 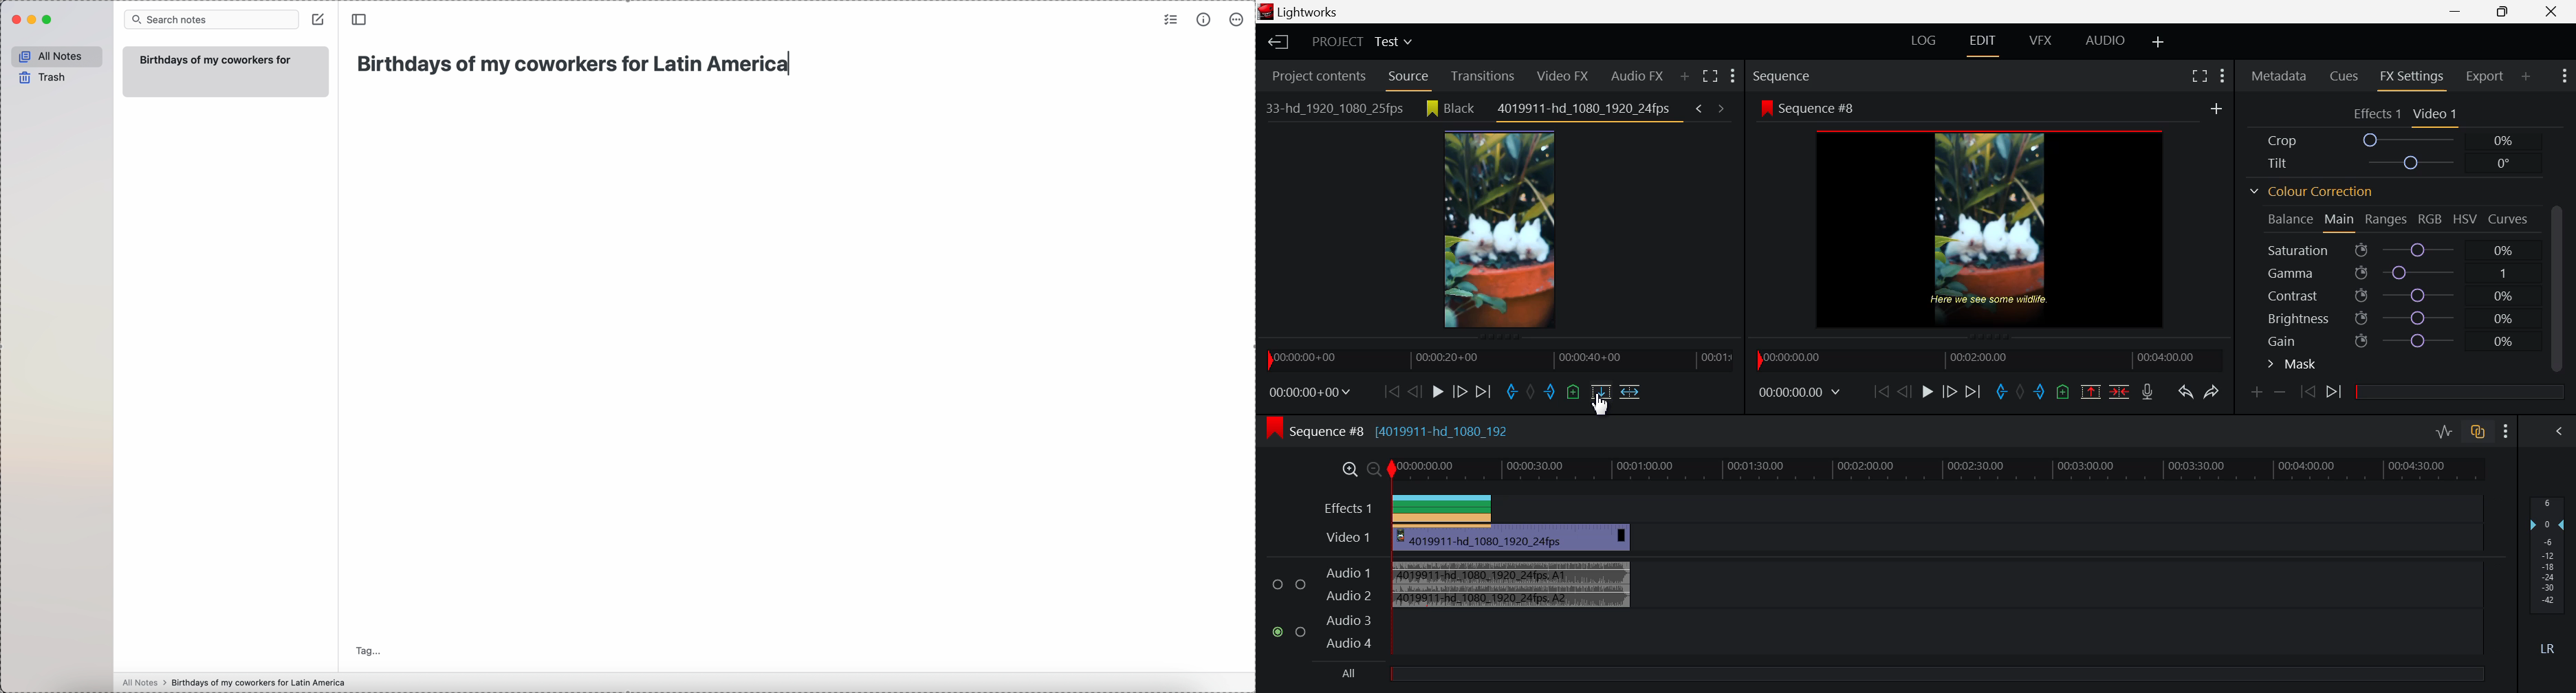 I want to click on 33-hd_1920_1080_25fps, so click(x=1332, y=109).